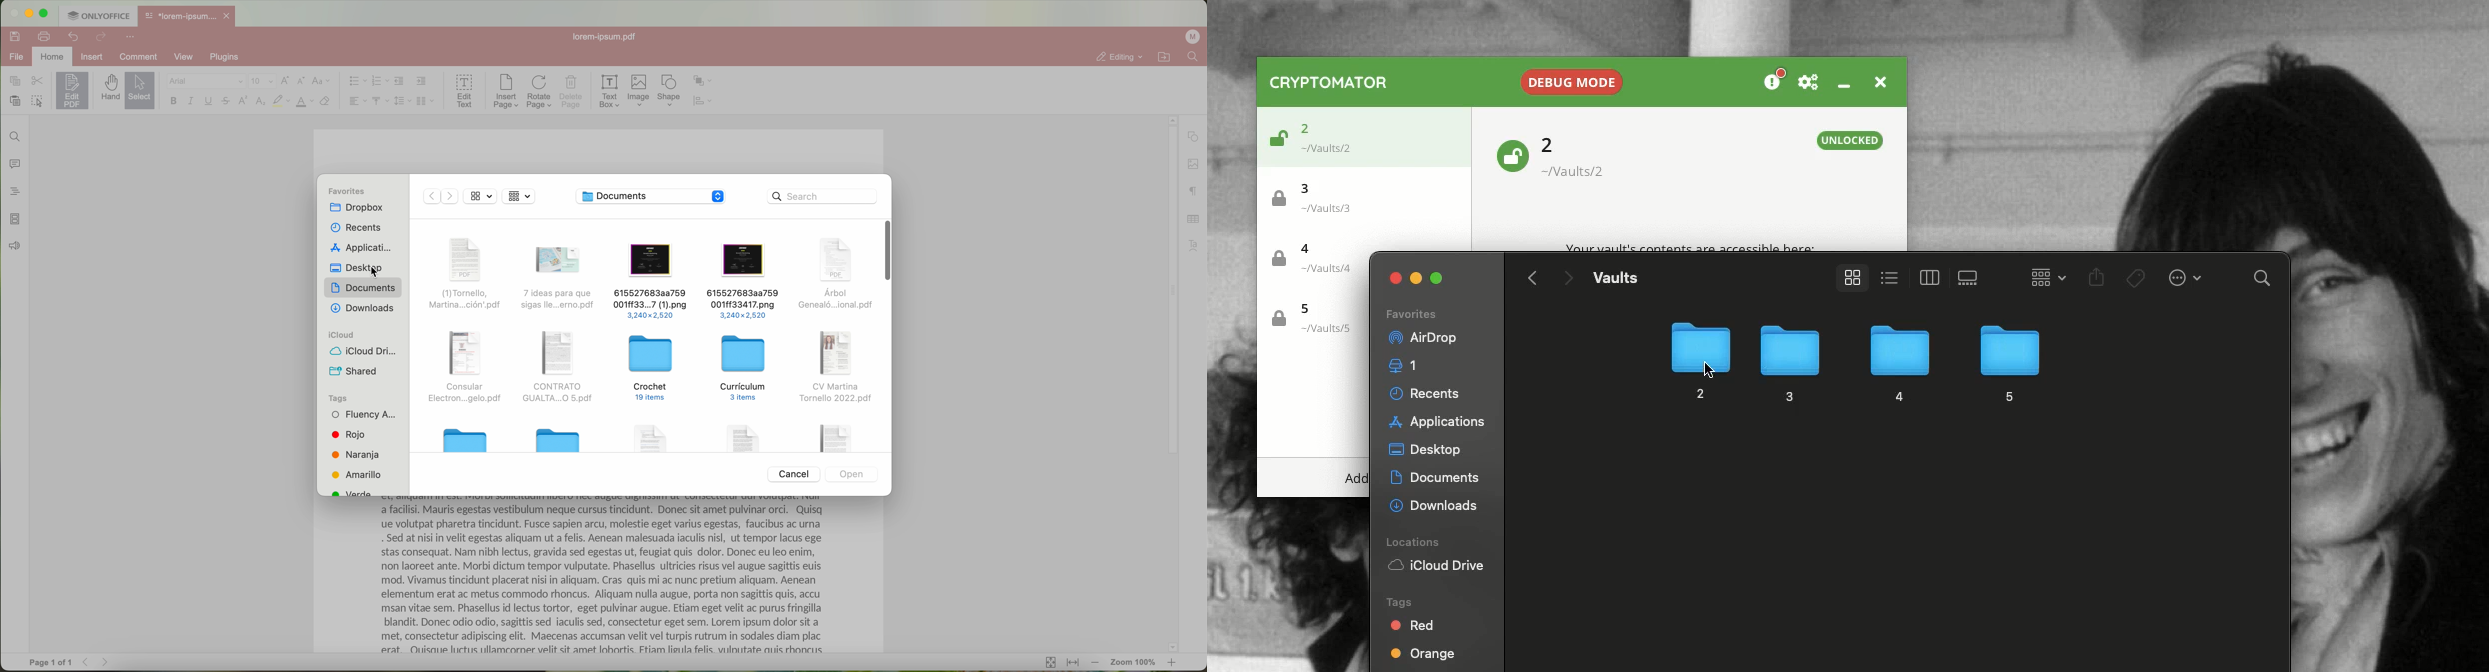 This screenshot has width=2492, height=672. What do you see at coordinates (1690, 248) in the screenshot?
I see `Your vault's contents are accessible here` at bounding box center [1690, 248].